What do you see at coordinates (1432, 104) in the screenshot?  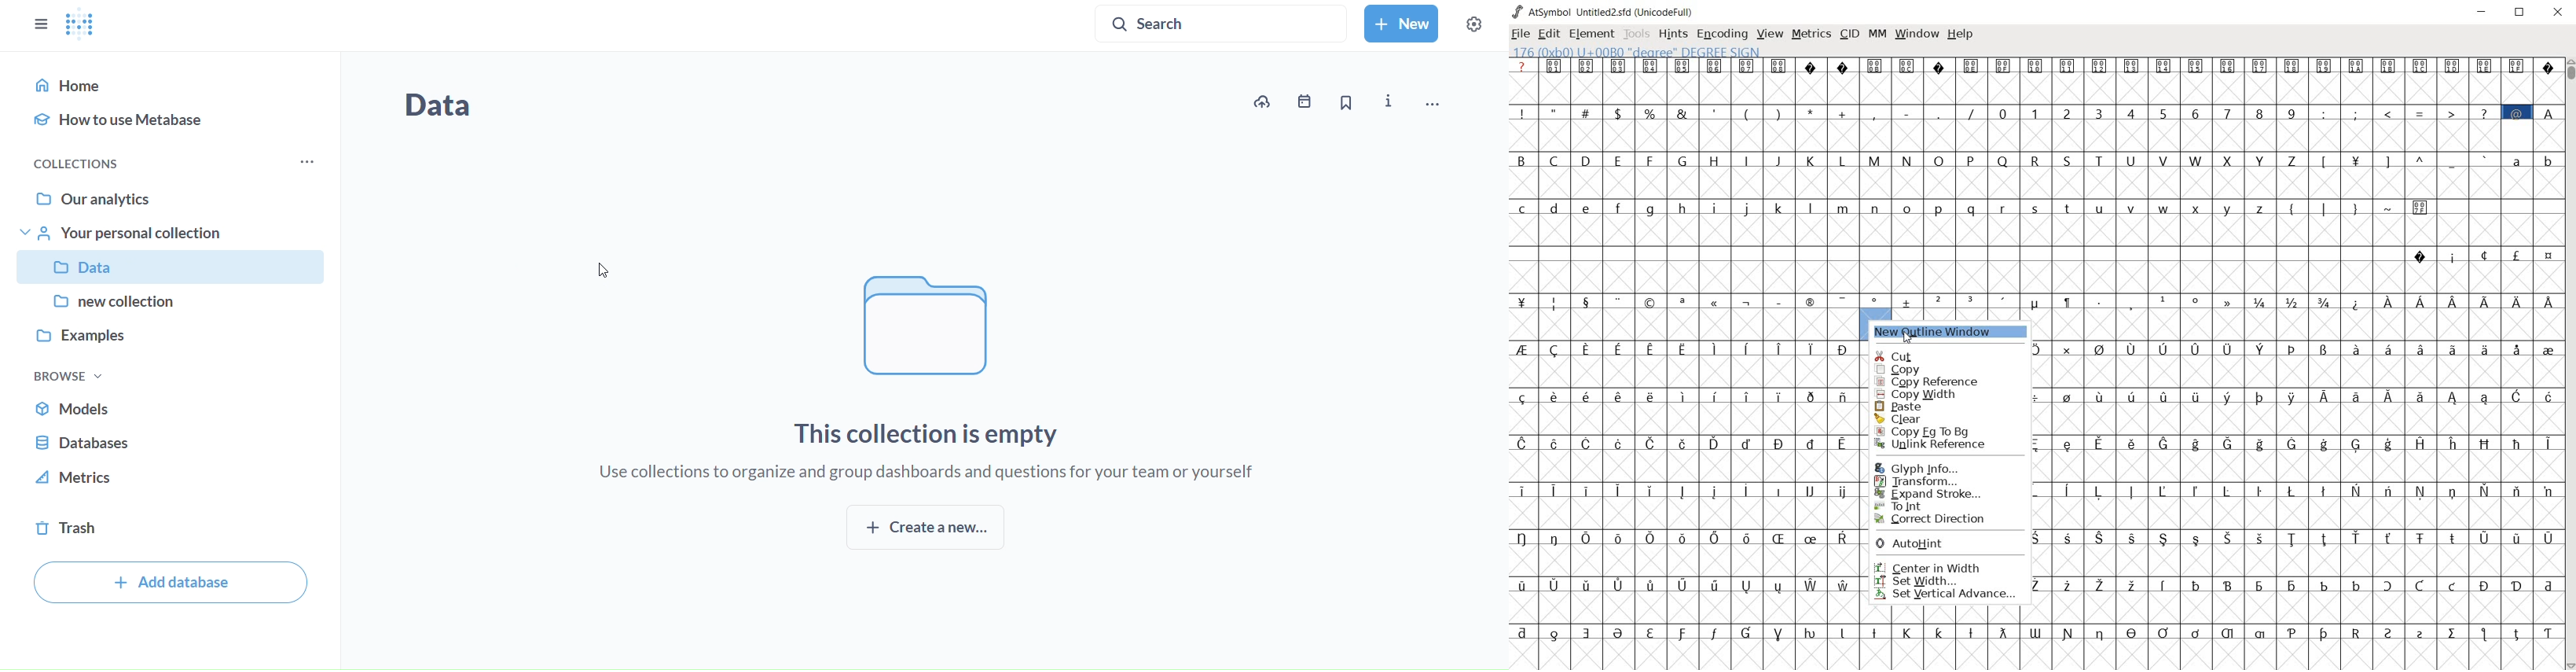 I see `move, trash, and more..` at bounding box center [1432, 104].